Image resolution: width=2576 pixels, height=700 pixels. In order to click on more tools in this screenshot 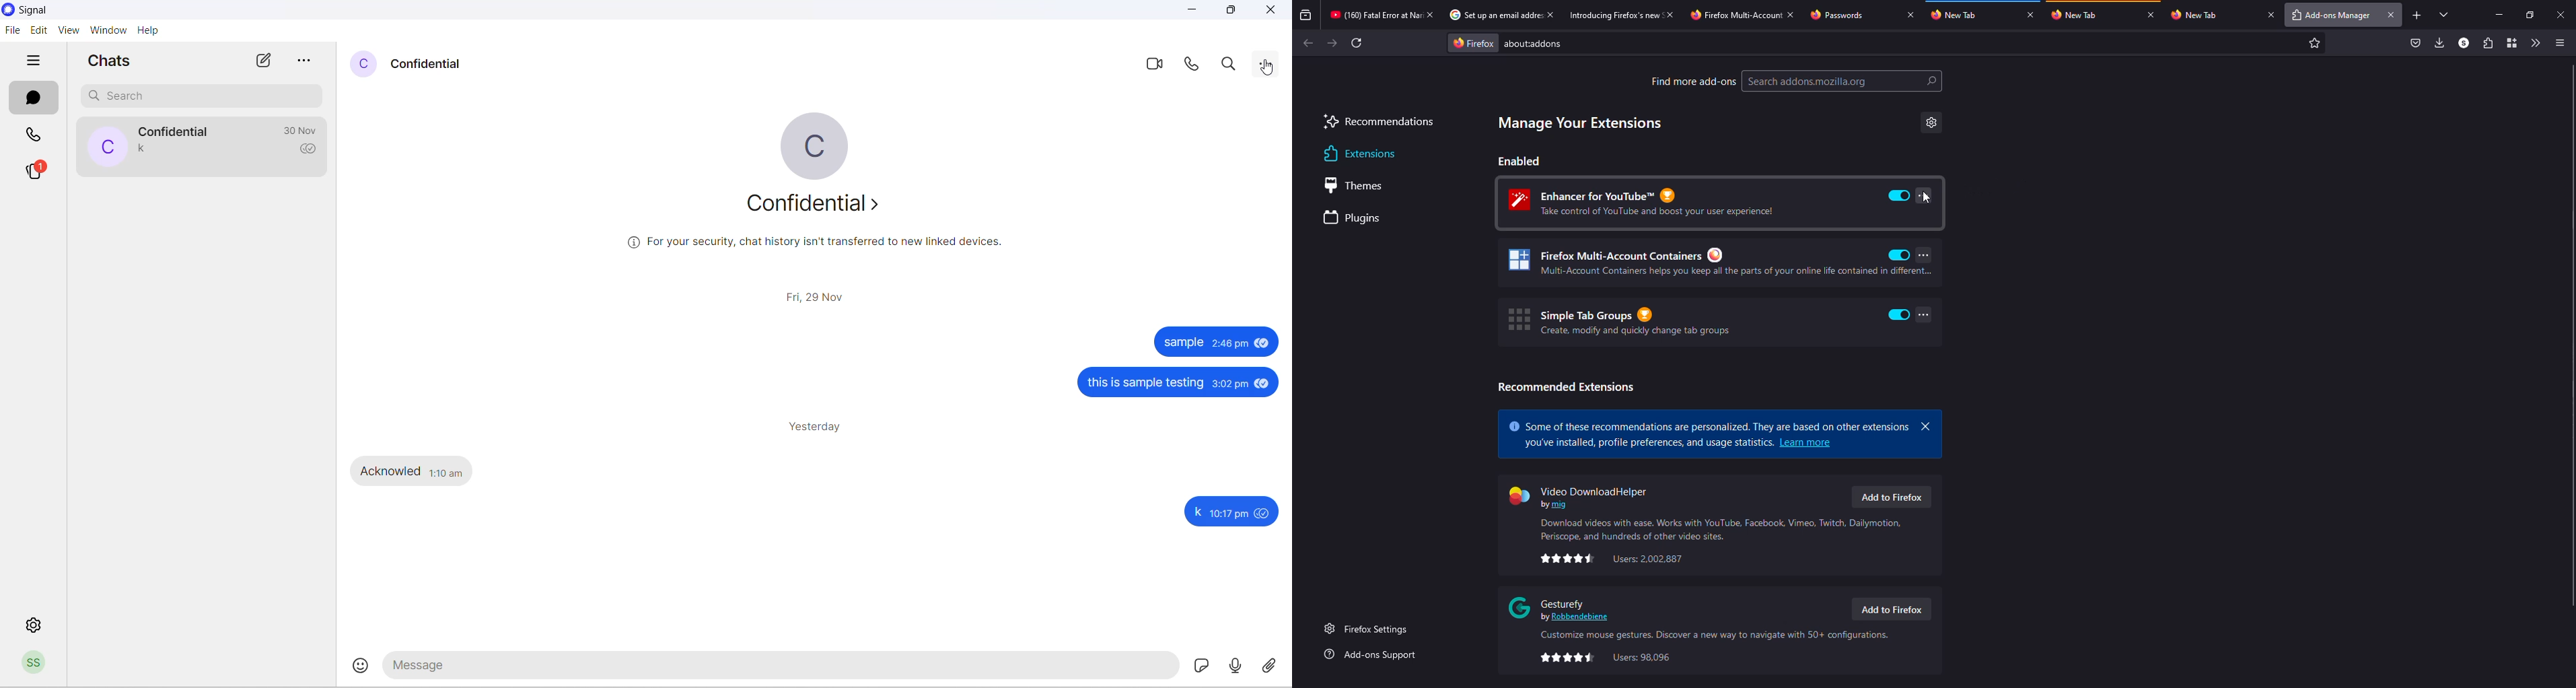, I will do `click(2534, 43)`.